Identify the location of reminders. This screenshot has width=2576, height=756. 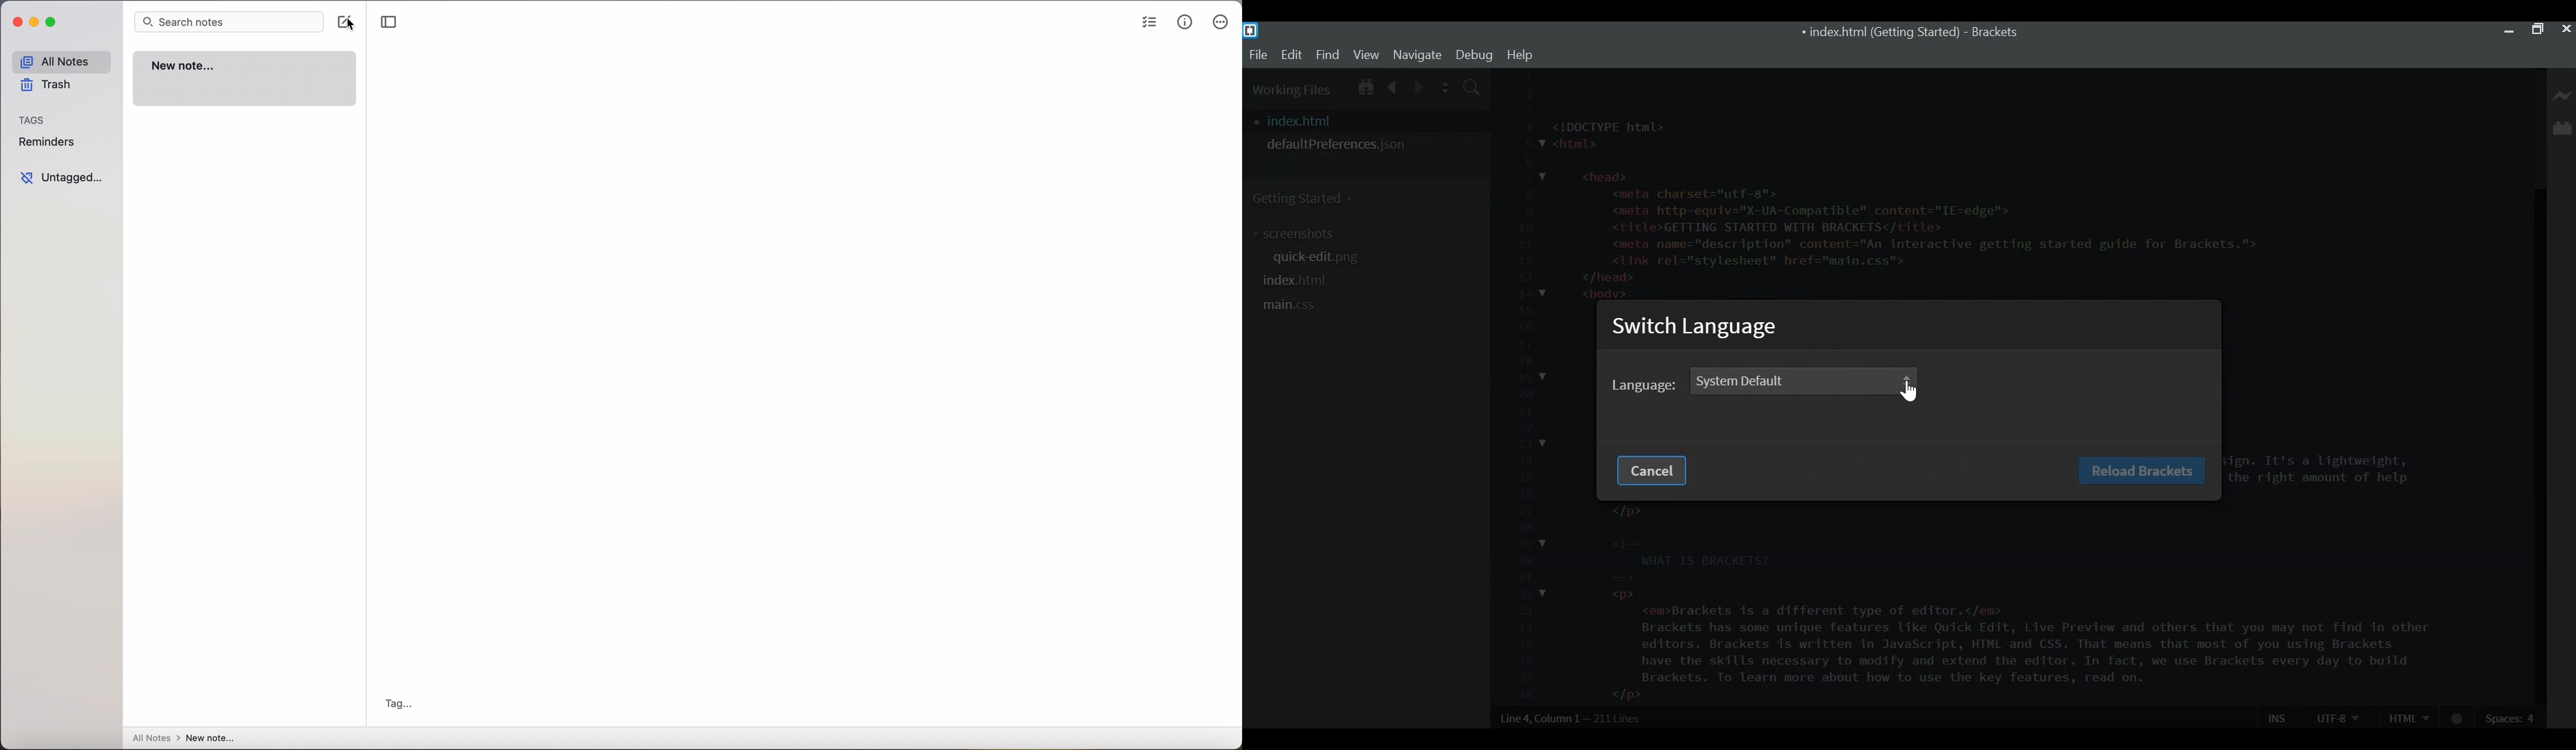
(46, 144).